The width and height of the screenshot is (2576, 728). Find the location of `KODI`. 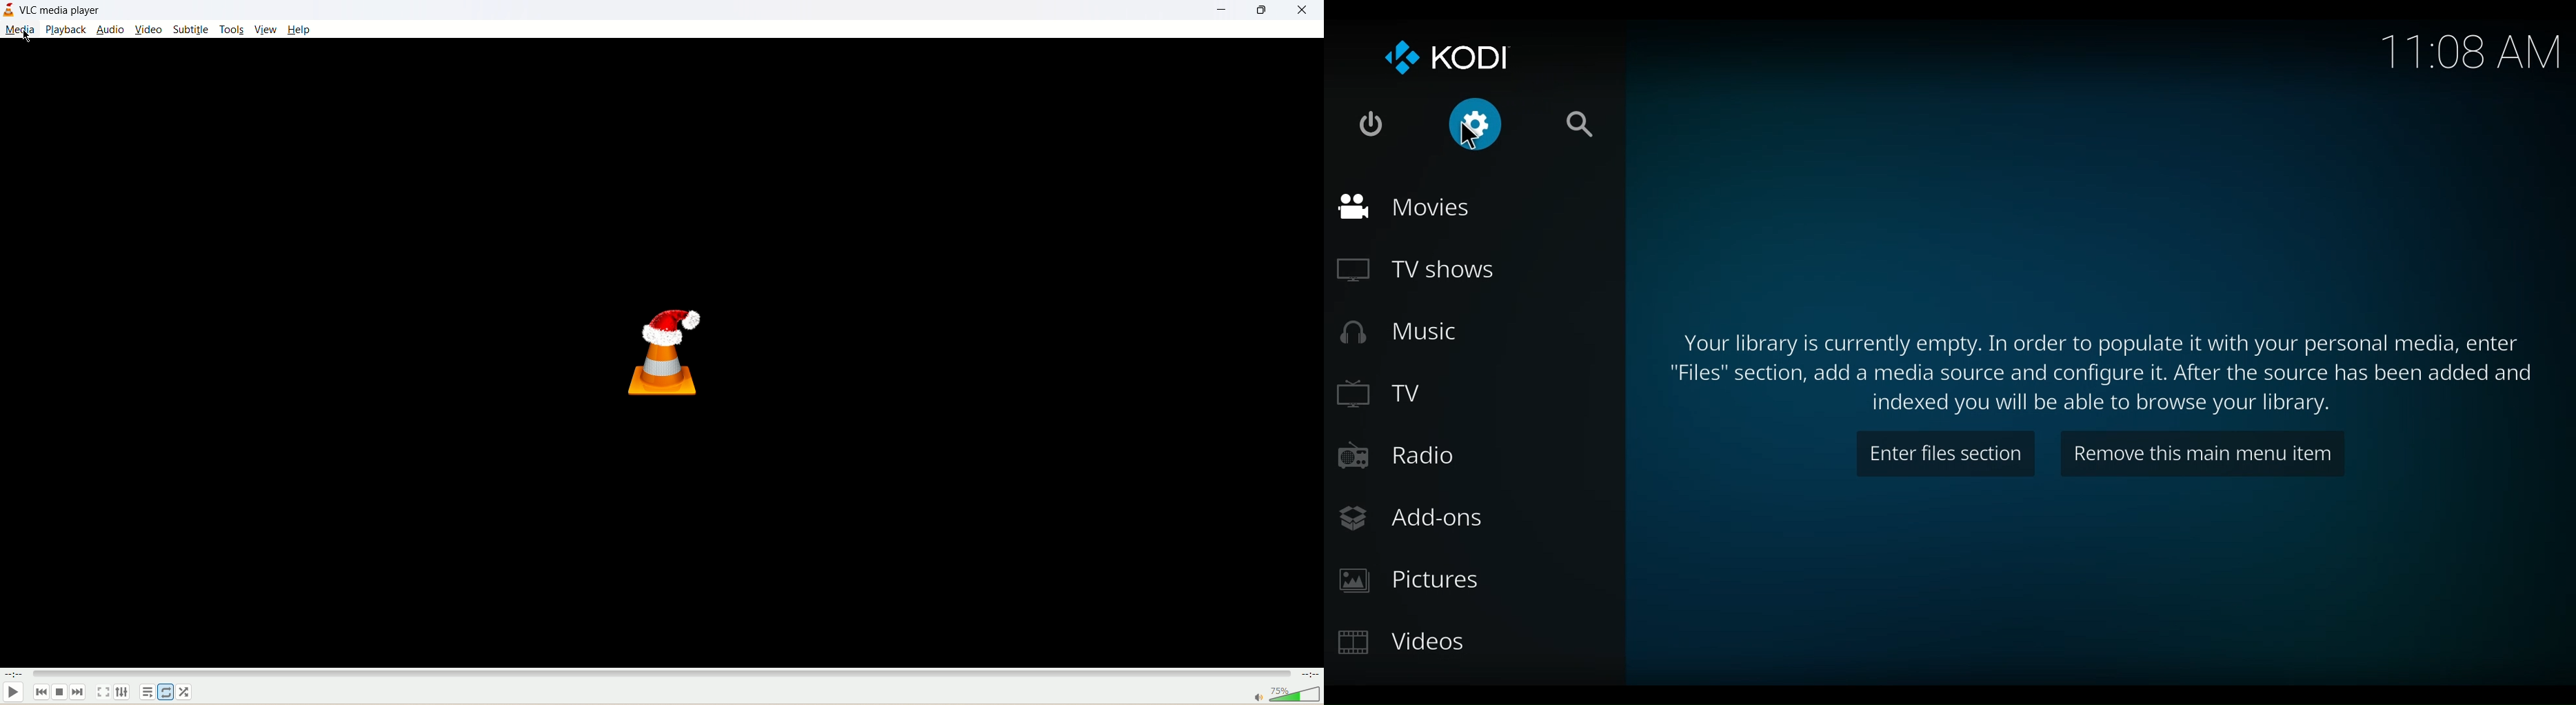

KODI is located at coordinates (1447, 58).